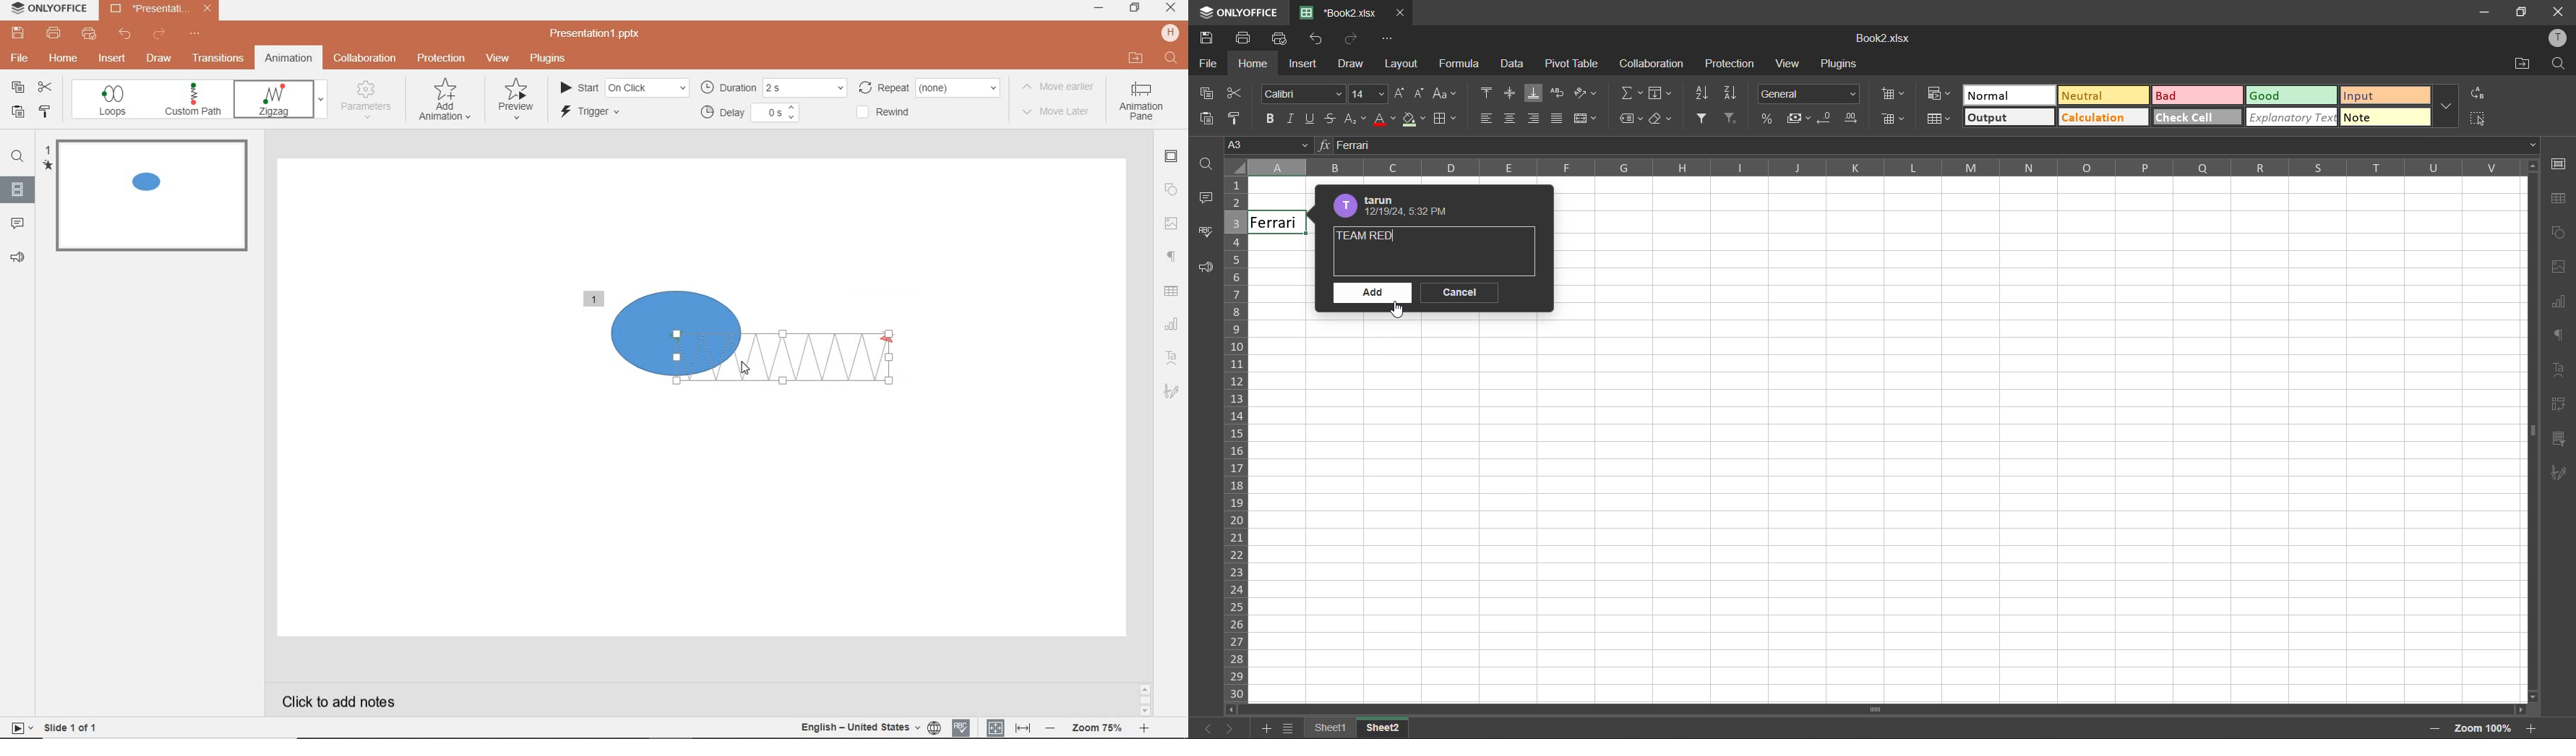 The width and height of the screenshot is (2576, 756). Describe the element at coordinates (1444, 119) in the screenshot. I see `borders` at that location.